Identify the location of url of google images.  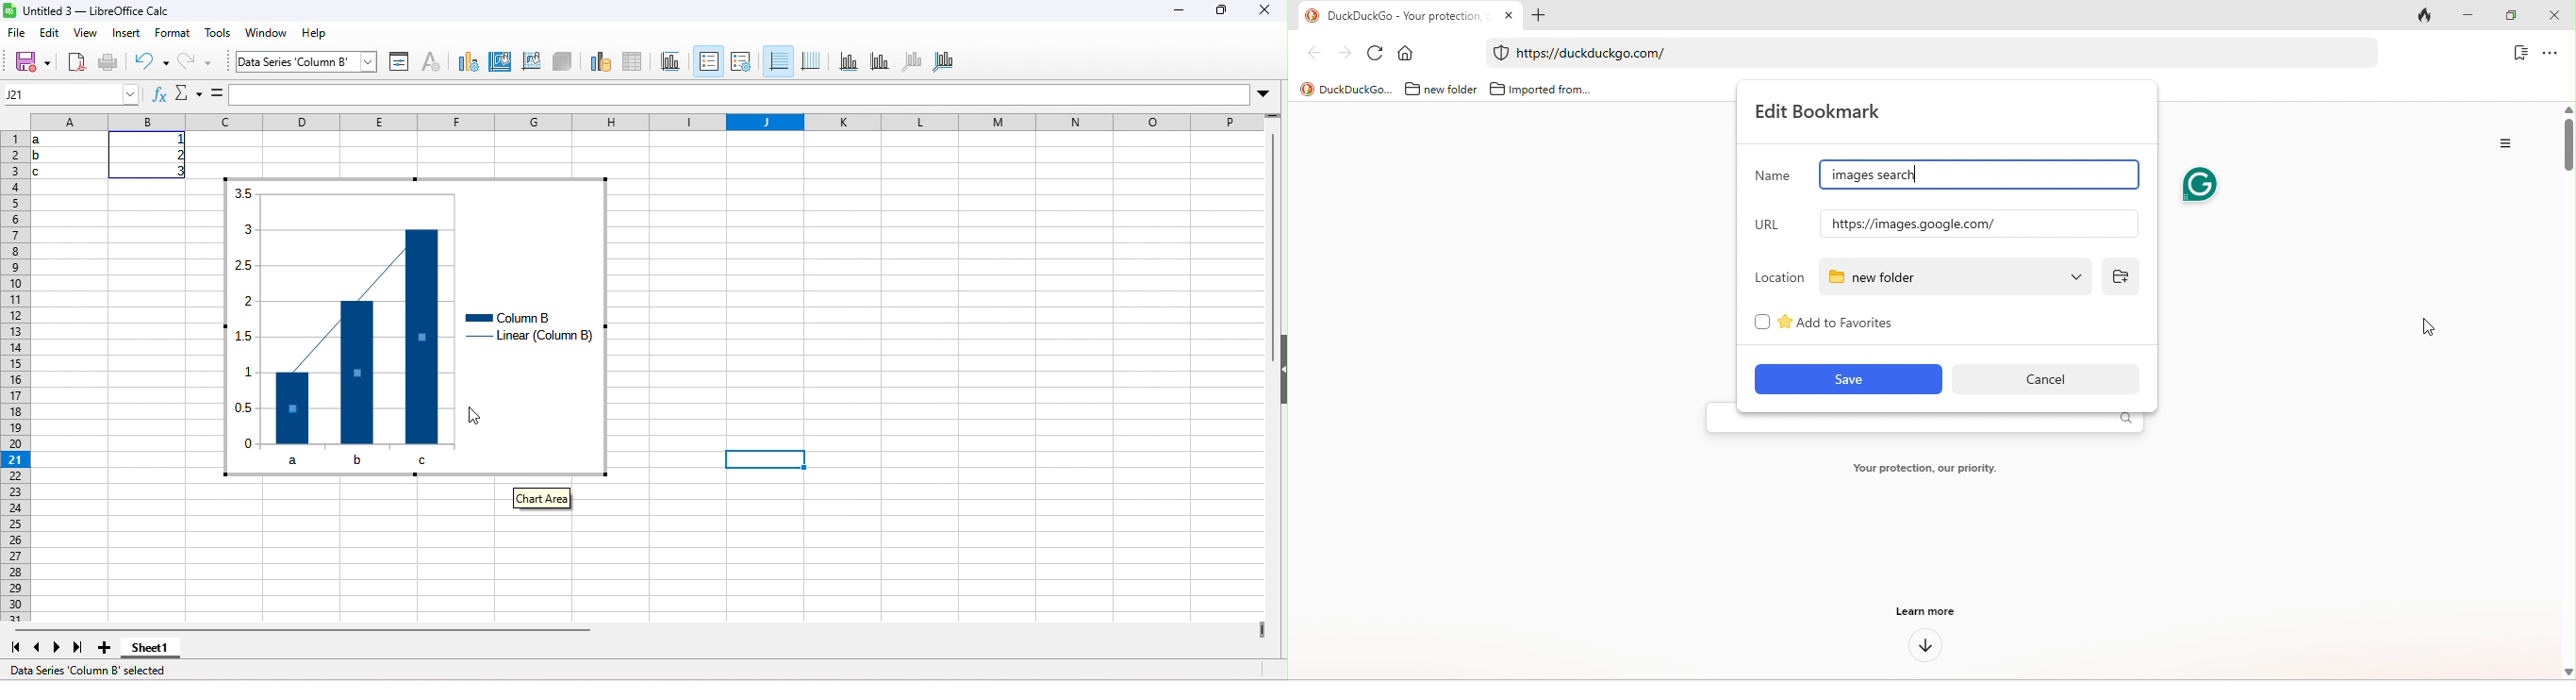
(1977, 223).